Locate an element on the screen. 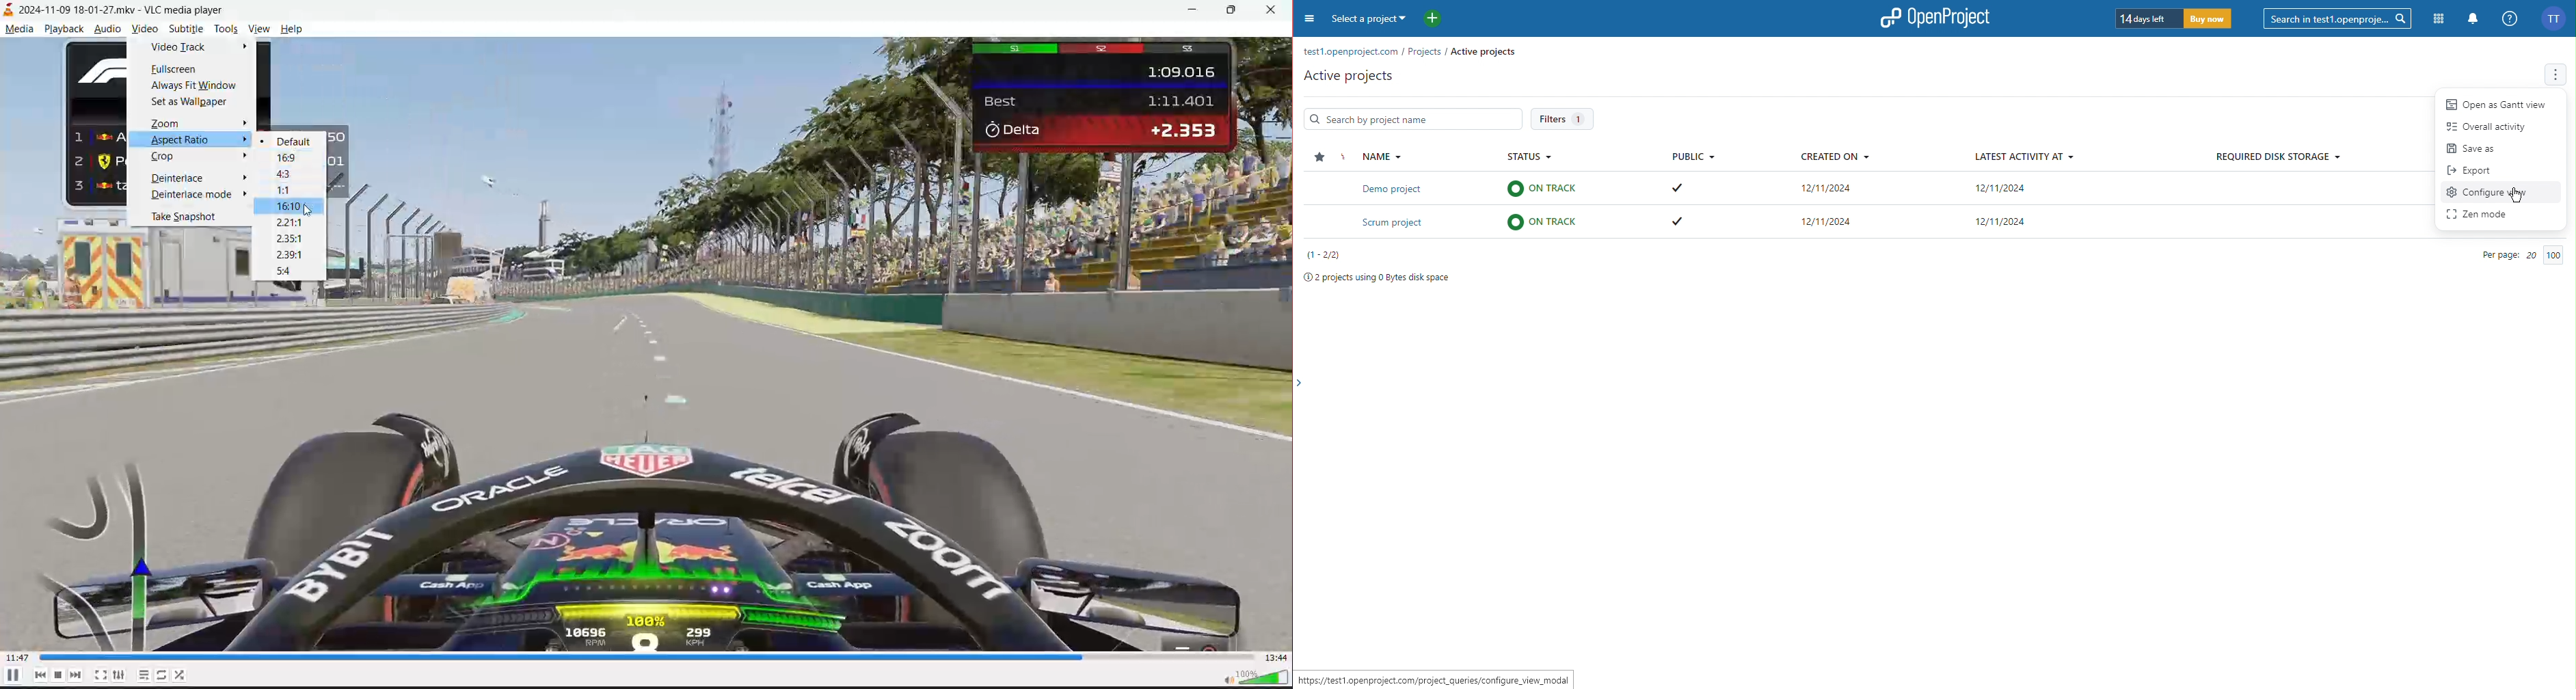  Projects number is located at coordinates (1326, 254).